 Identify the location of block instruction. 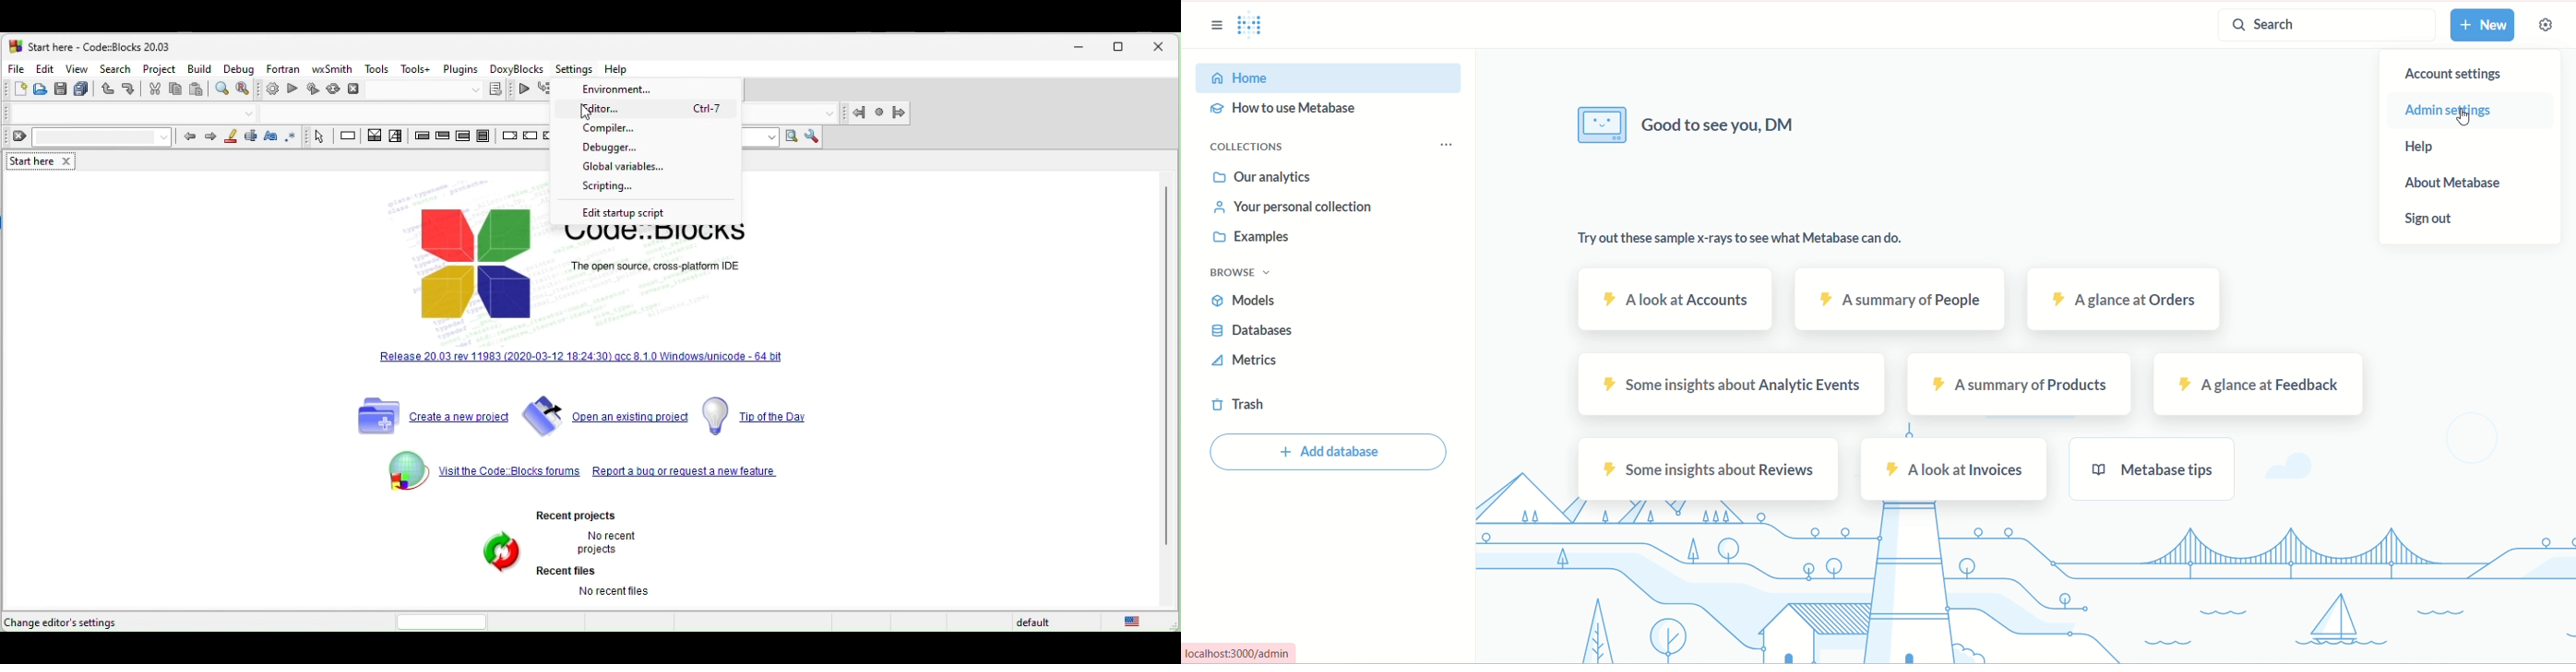
(486, 137).